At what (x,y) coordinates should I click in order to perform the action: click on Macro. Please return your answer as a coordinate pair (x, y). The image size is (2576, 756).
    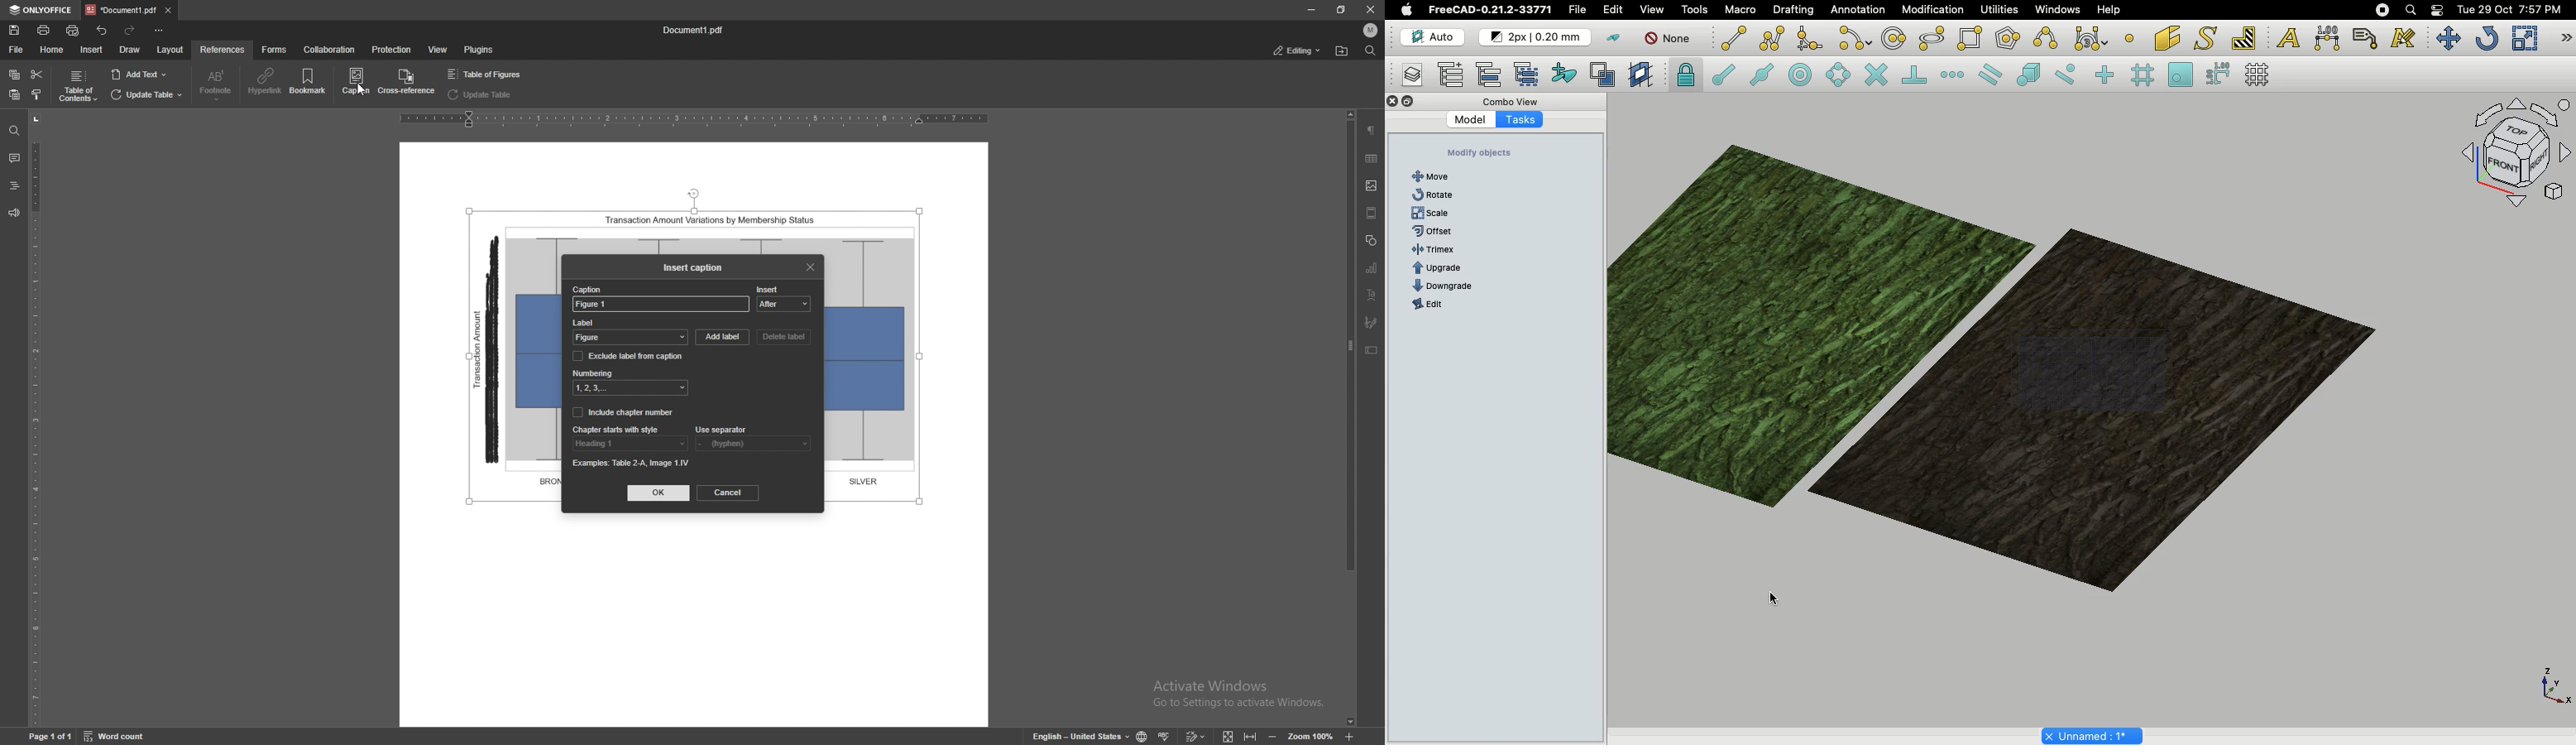
    Looking at the image, I should click on (1741, 10).